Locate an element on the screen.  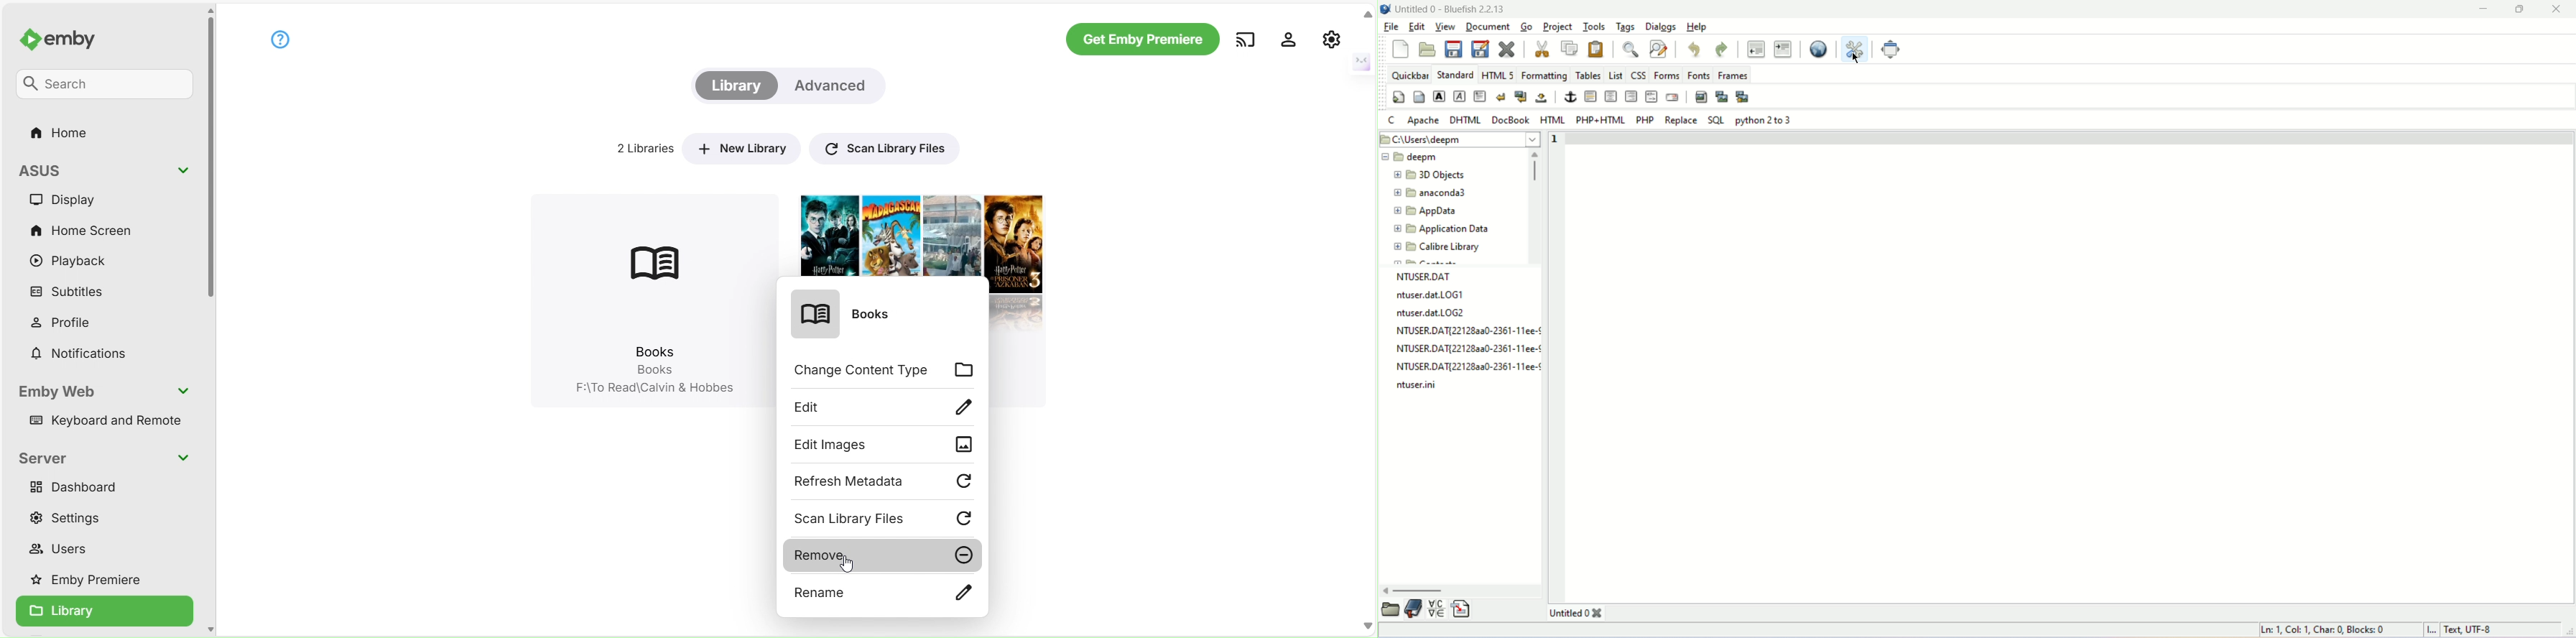
break and clear is located at coordinates (1521, 97).